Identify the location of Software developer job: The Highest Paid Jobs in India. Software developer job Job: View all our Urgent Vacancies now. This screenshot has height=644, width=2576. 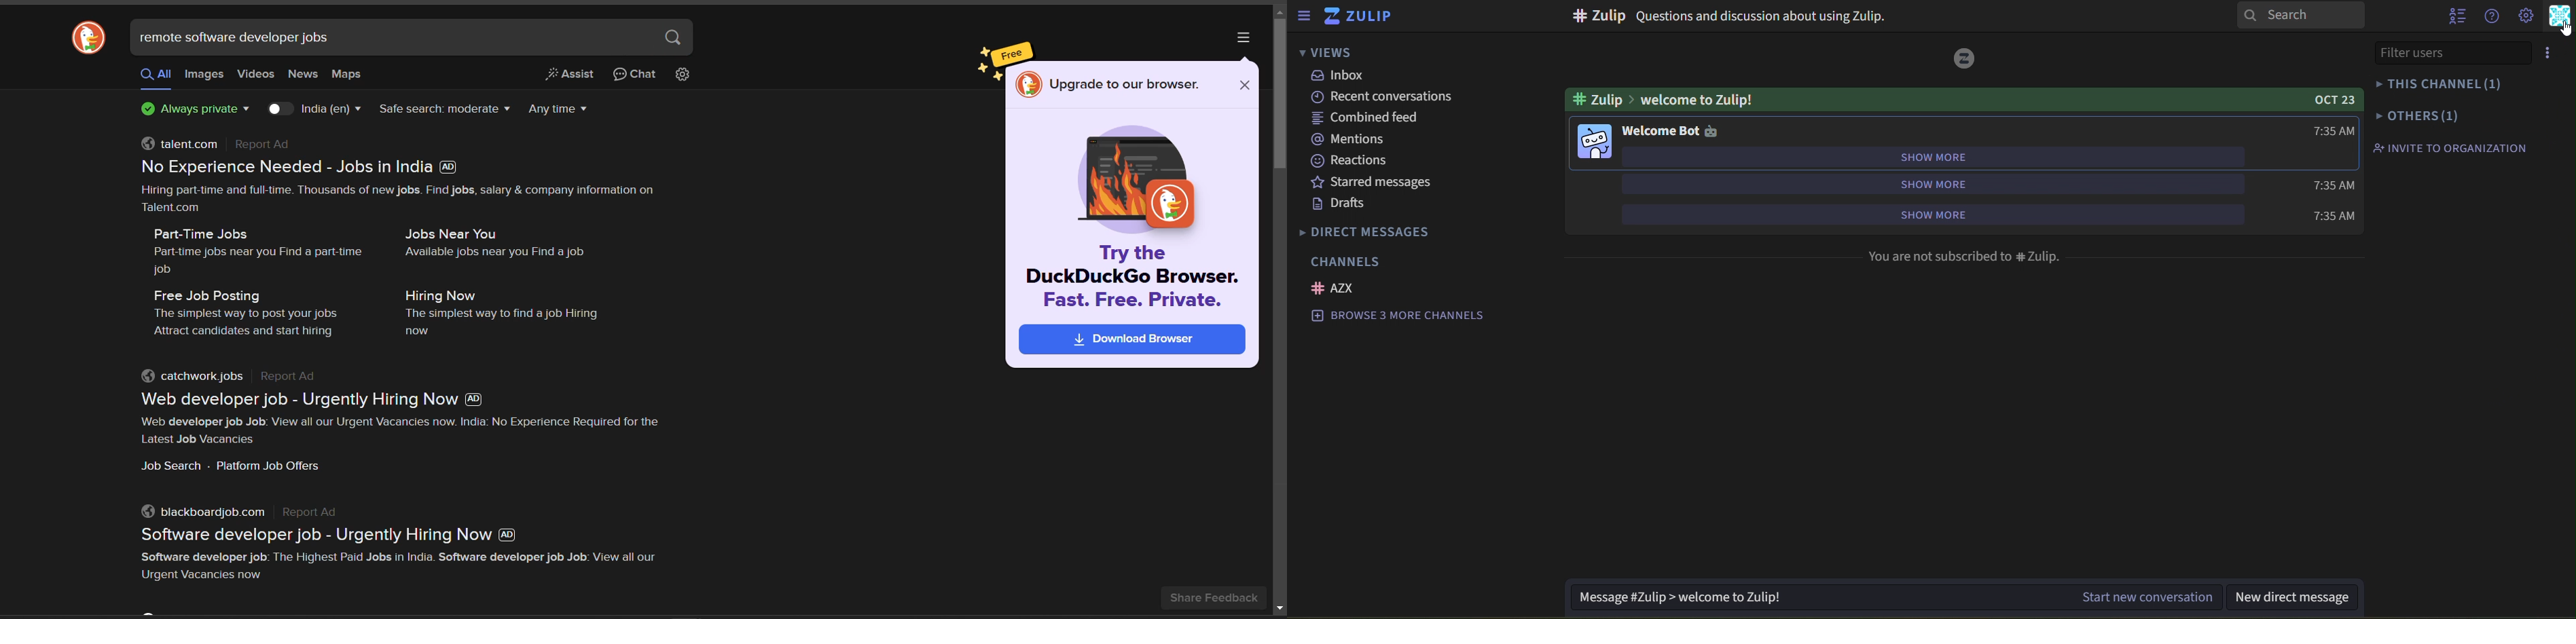
(404, 567).